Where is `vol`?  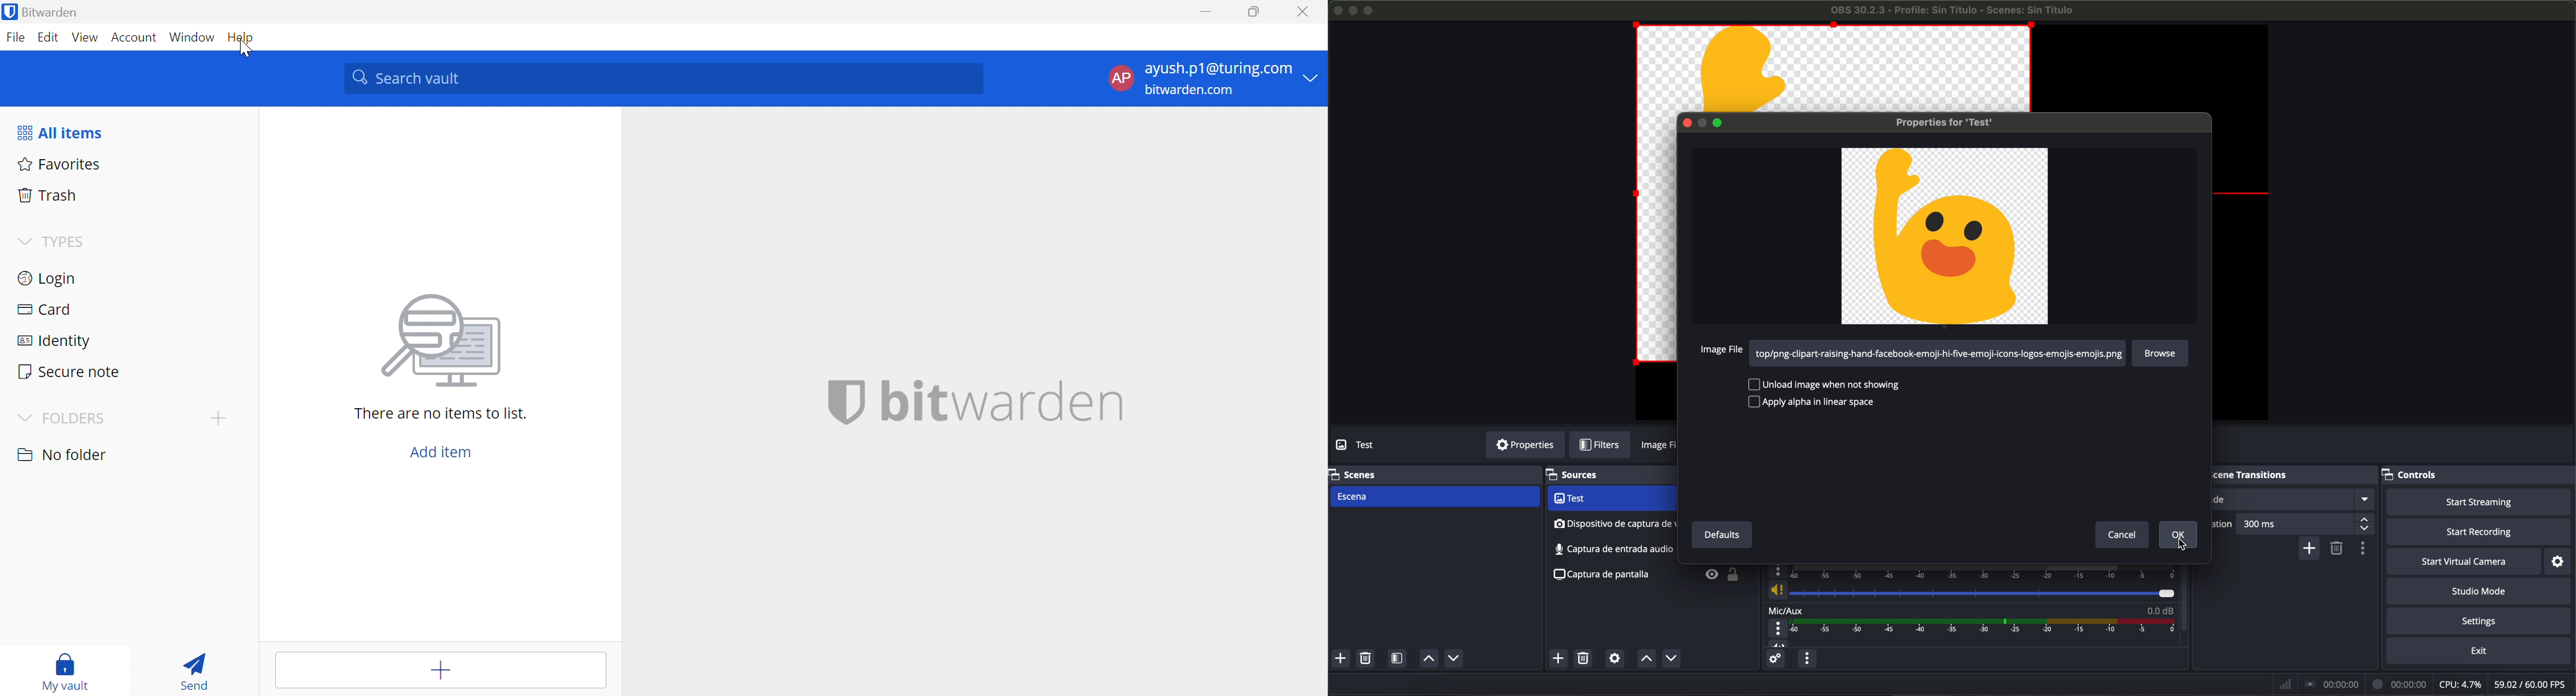 vol is located at coordinates (1778, 643).